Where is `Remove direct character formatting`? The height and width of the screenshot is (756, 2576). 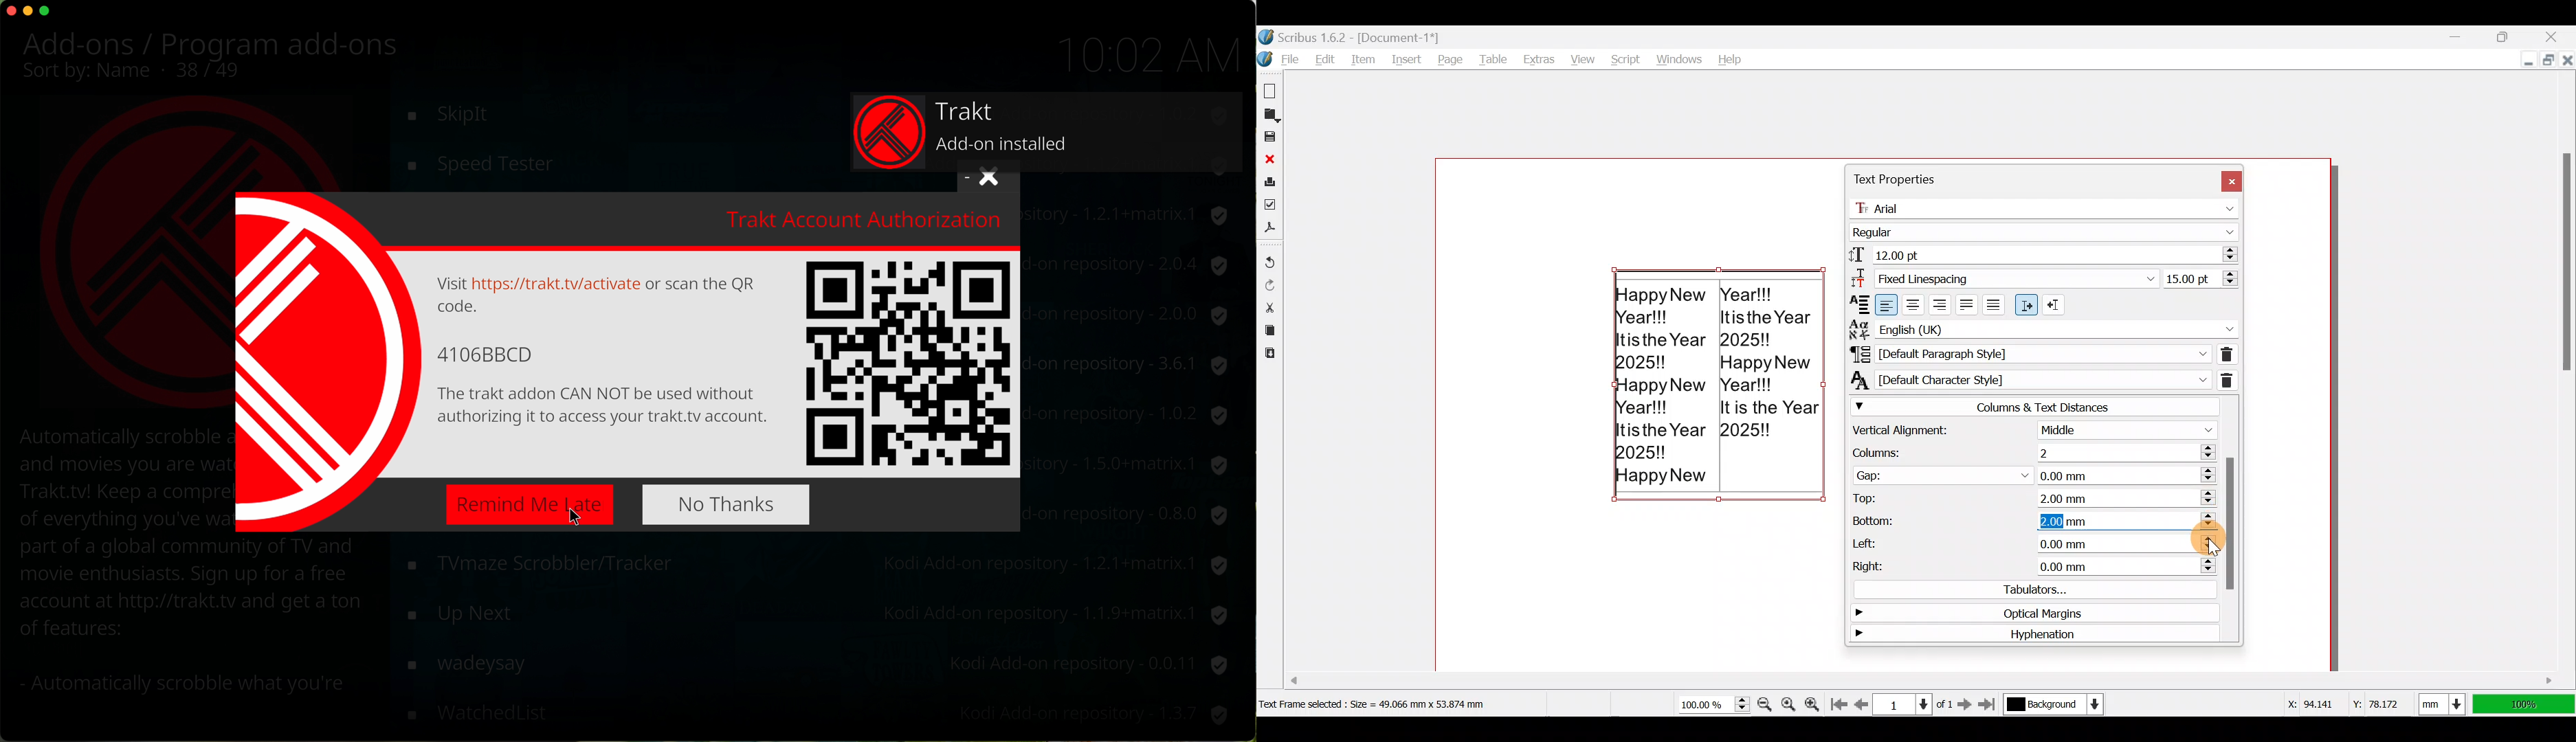 Remove direct character formatting is located at coordinates (2230, 378).